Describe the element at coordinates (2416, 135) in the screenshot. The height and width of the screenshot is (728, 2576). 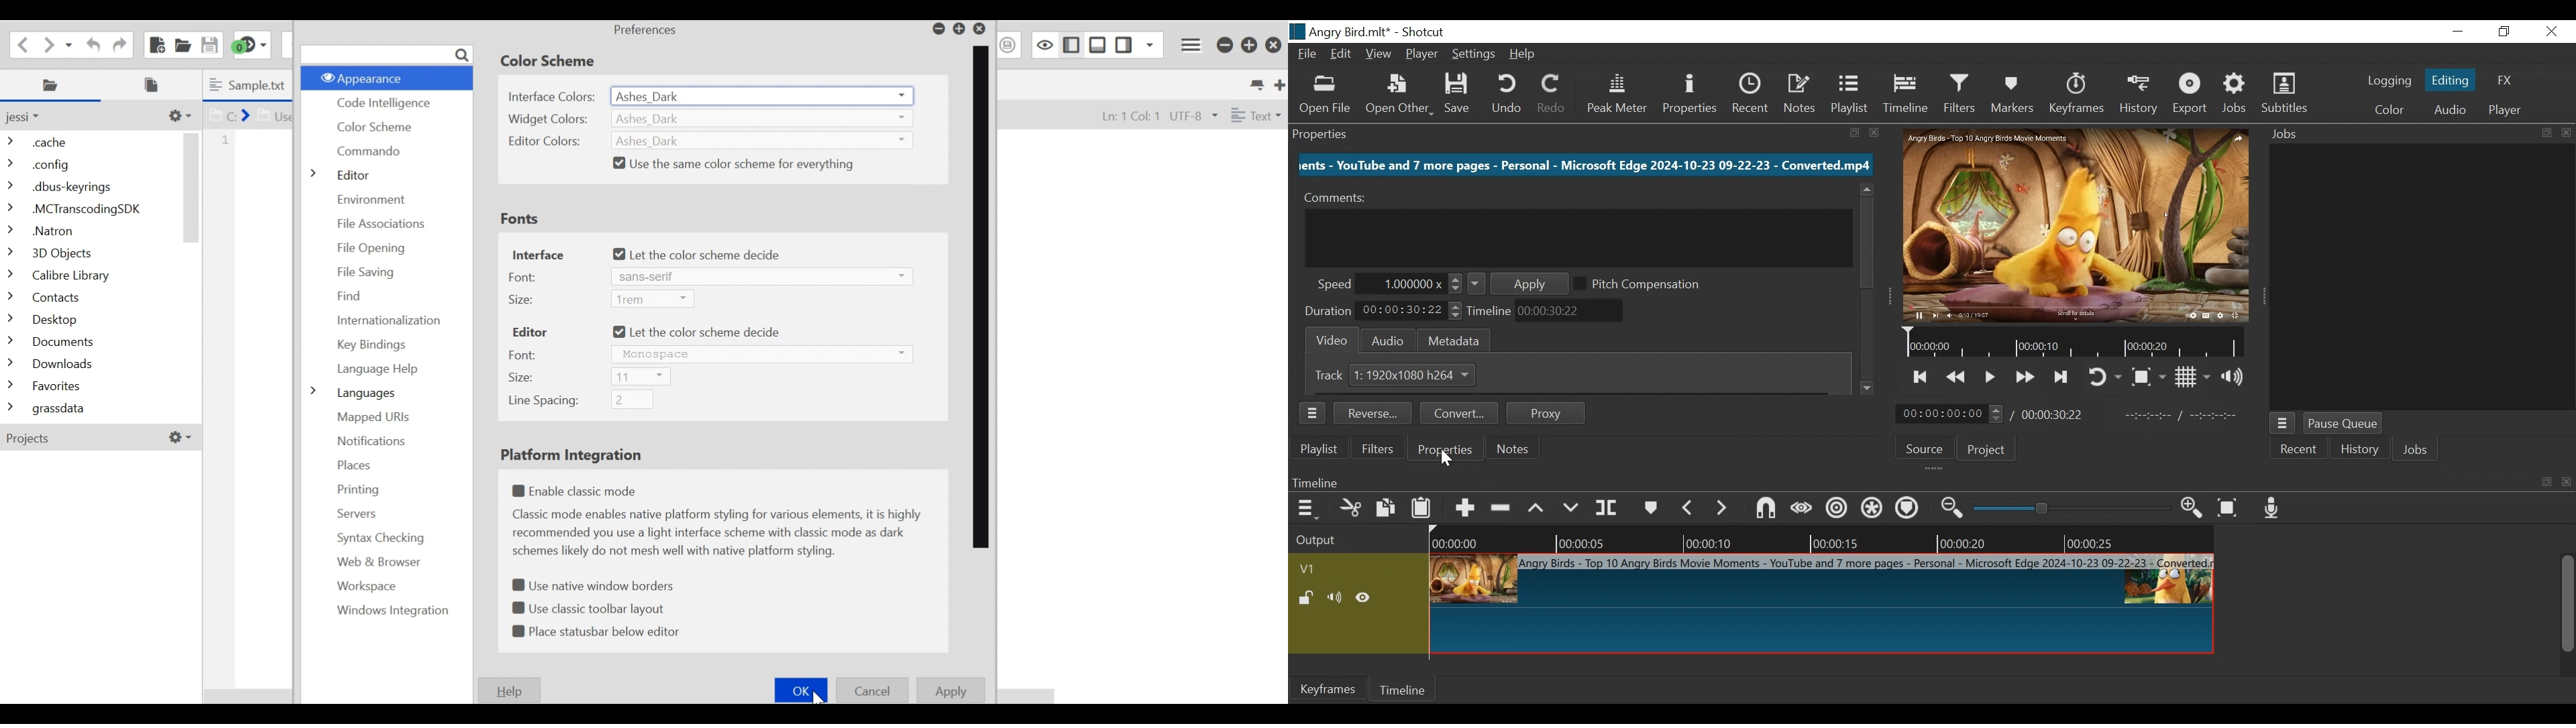
I see `Jobs Panel` at that location.